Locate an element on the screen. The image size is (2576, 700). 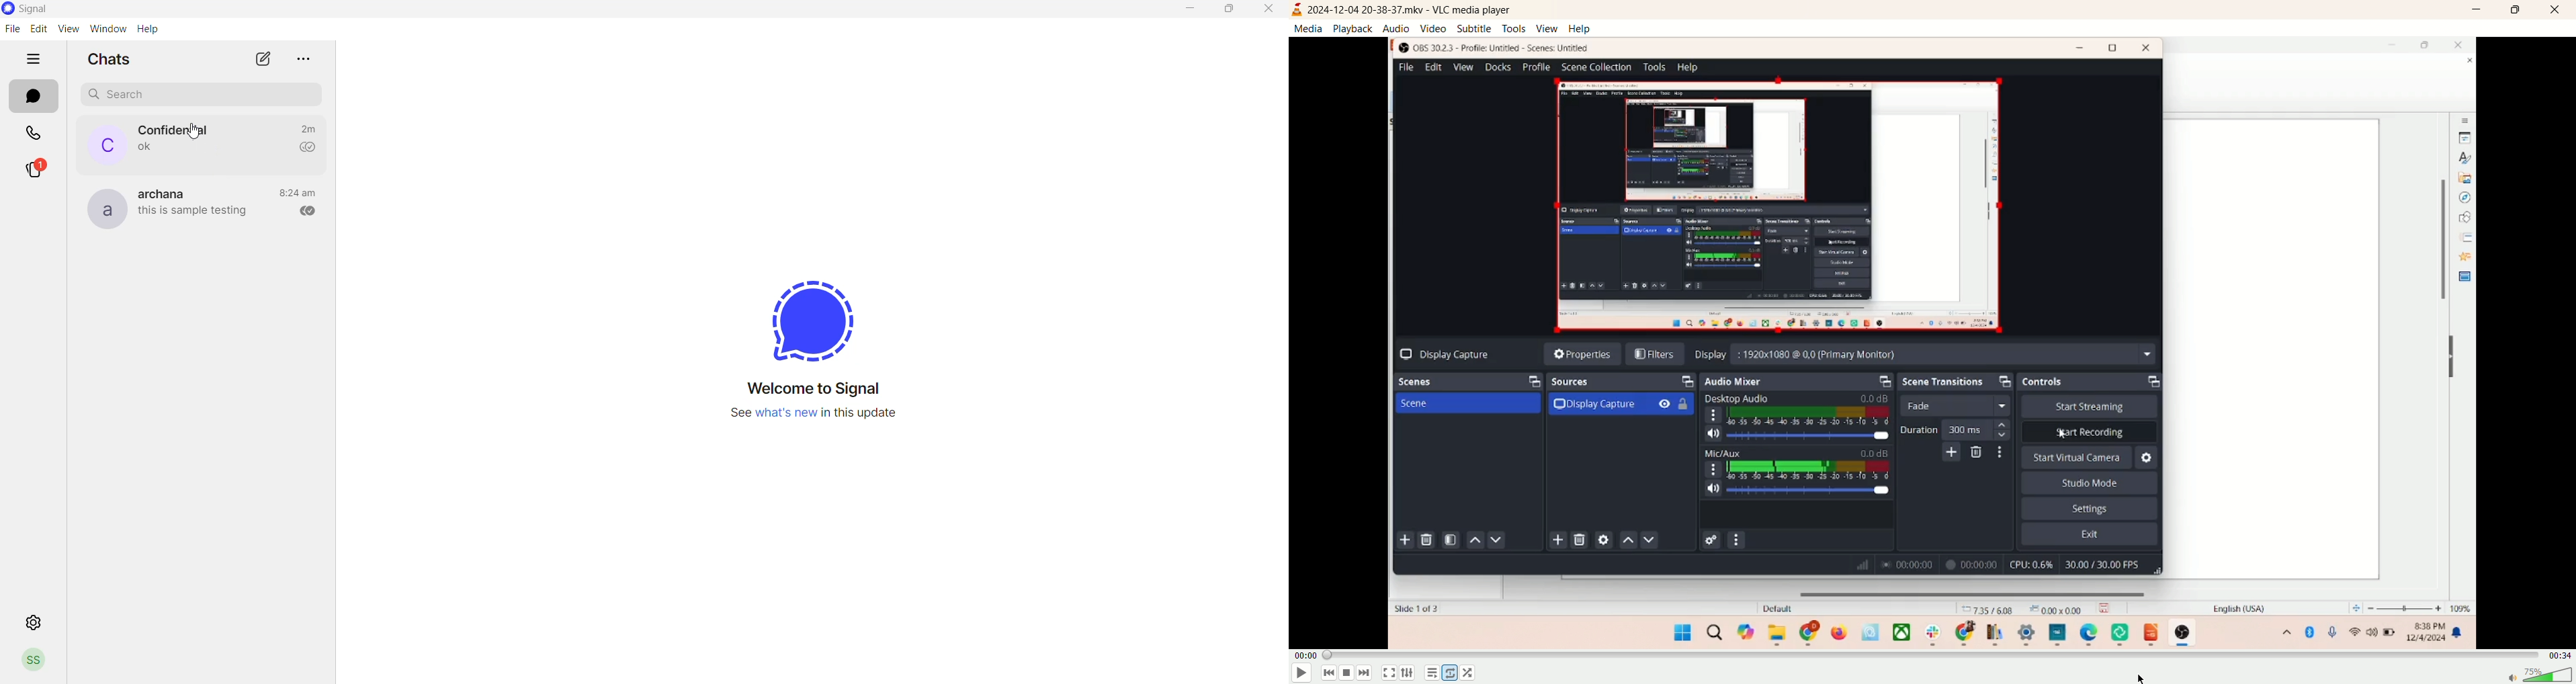
more options is located at coordinates (298, 60).